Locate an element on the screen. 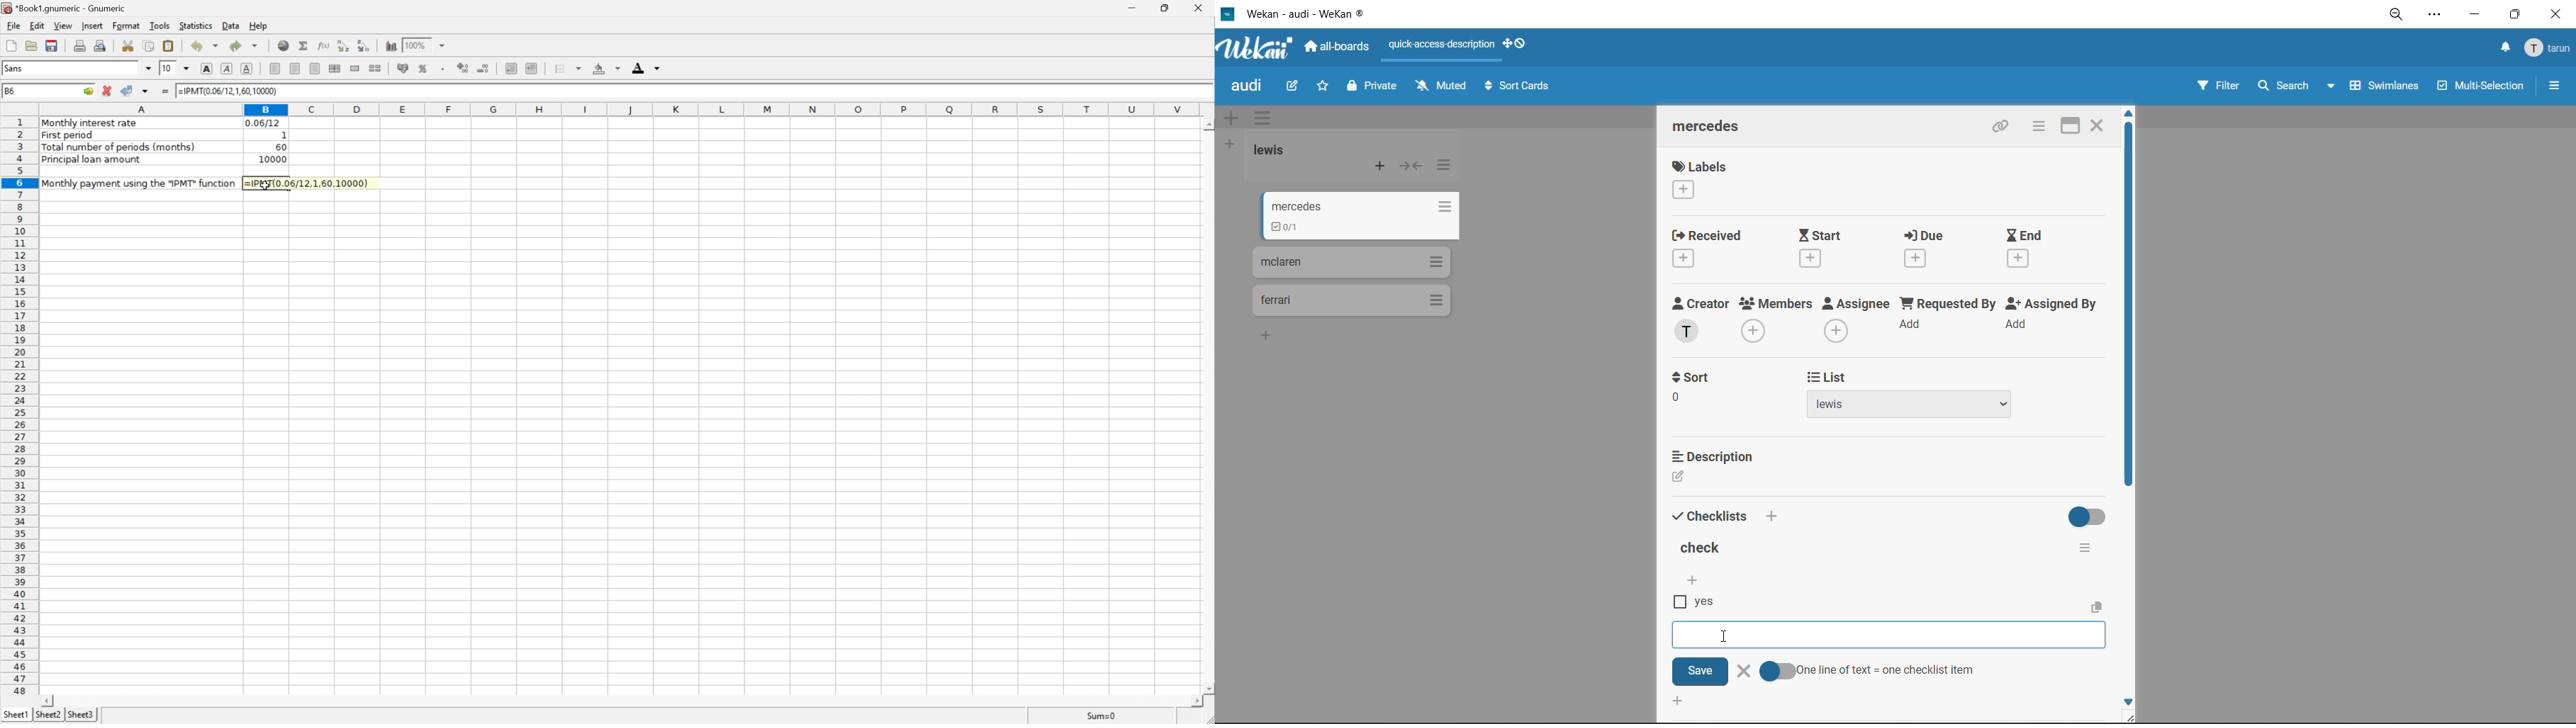  save is located at coordinates (1701, 671).